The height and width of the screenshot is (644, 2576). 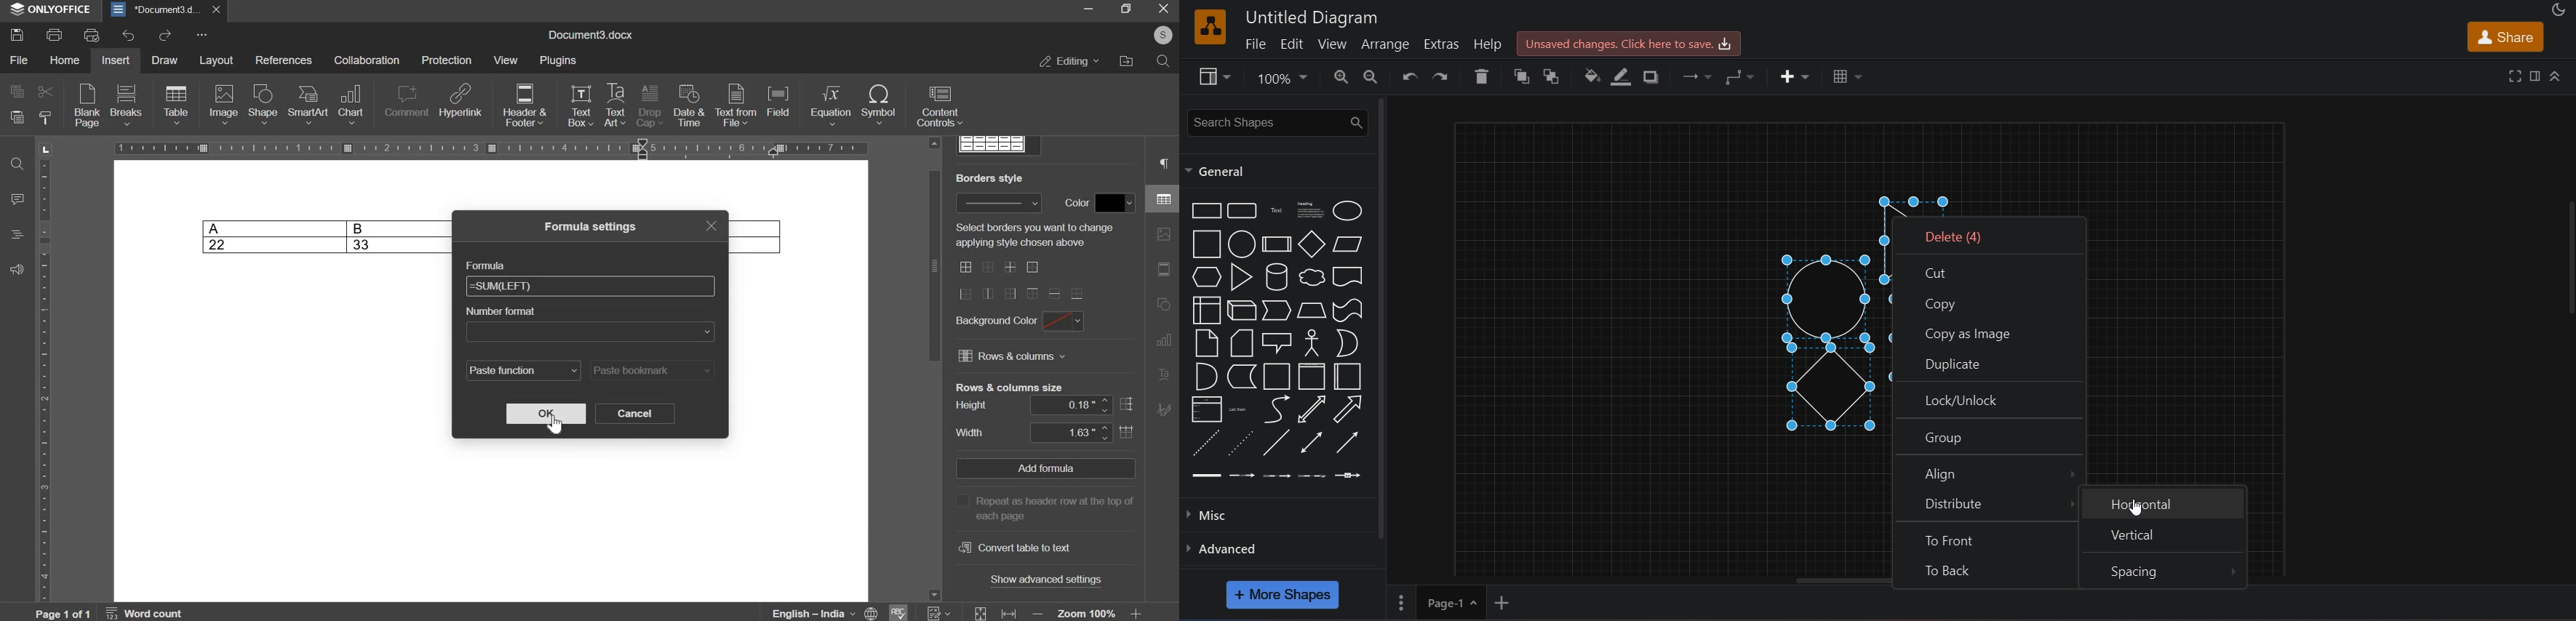 I want to click on rows and columns, so click(x=1014, y=359).